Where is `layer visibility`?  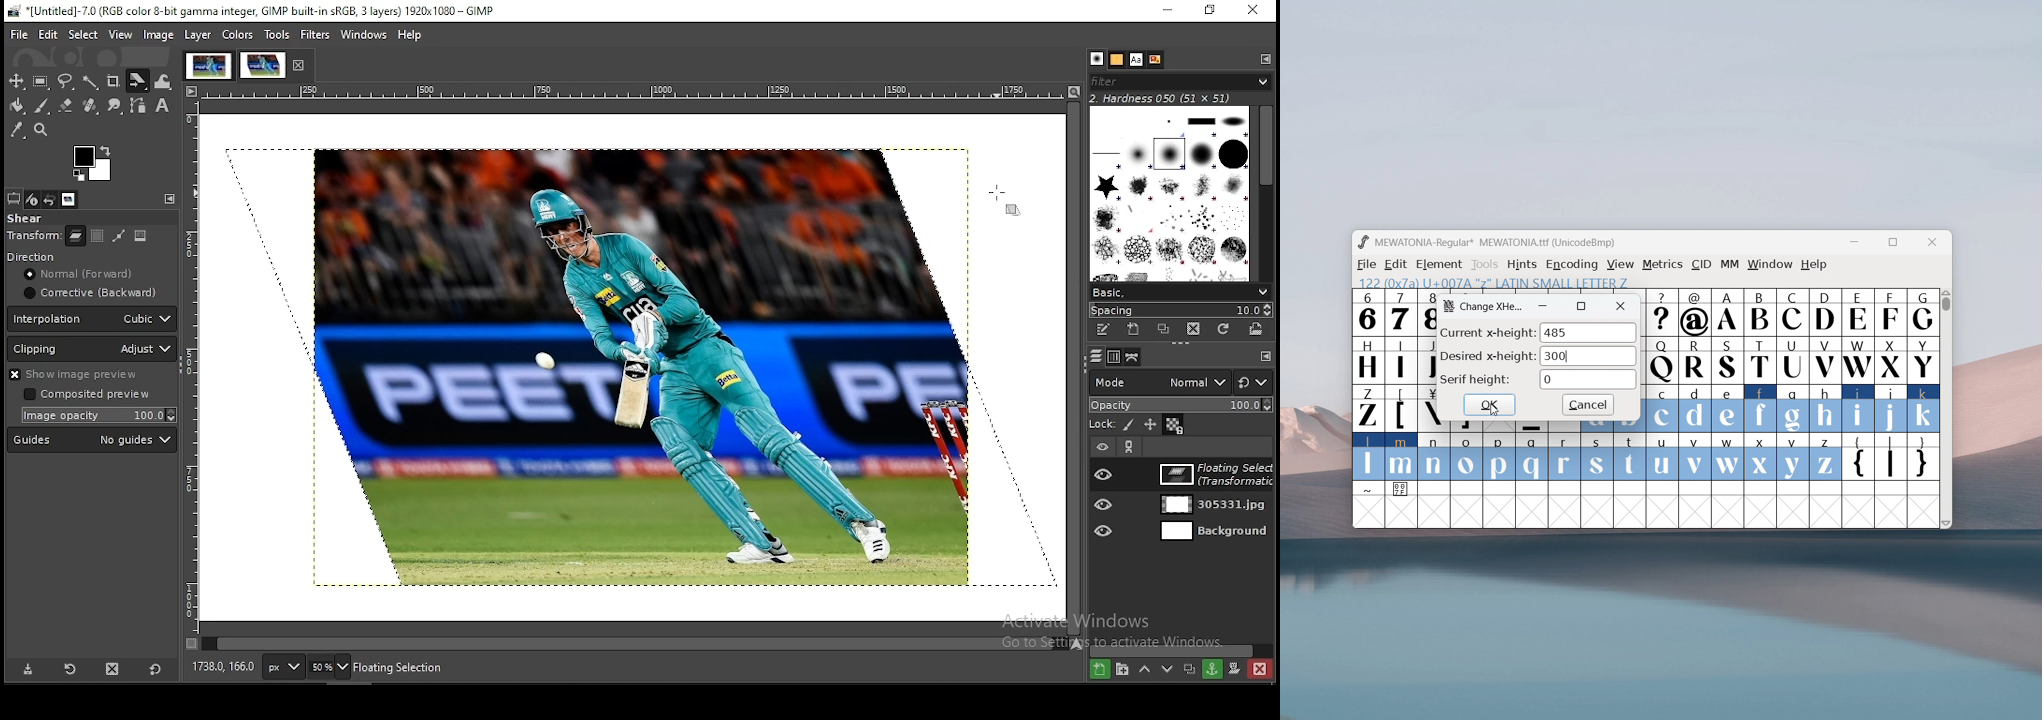
layer visibility is located at coordinates (1099, 447).